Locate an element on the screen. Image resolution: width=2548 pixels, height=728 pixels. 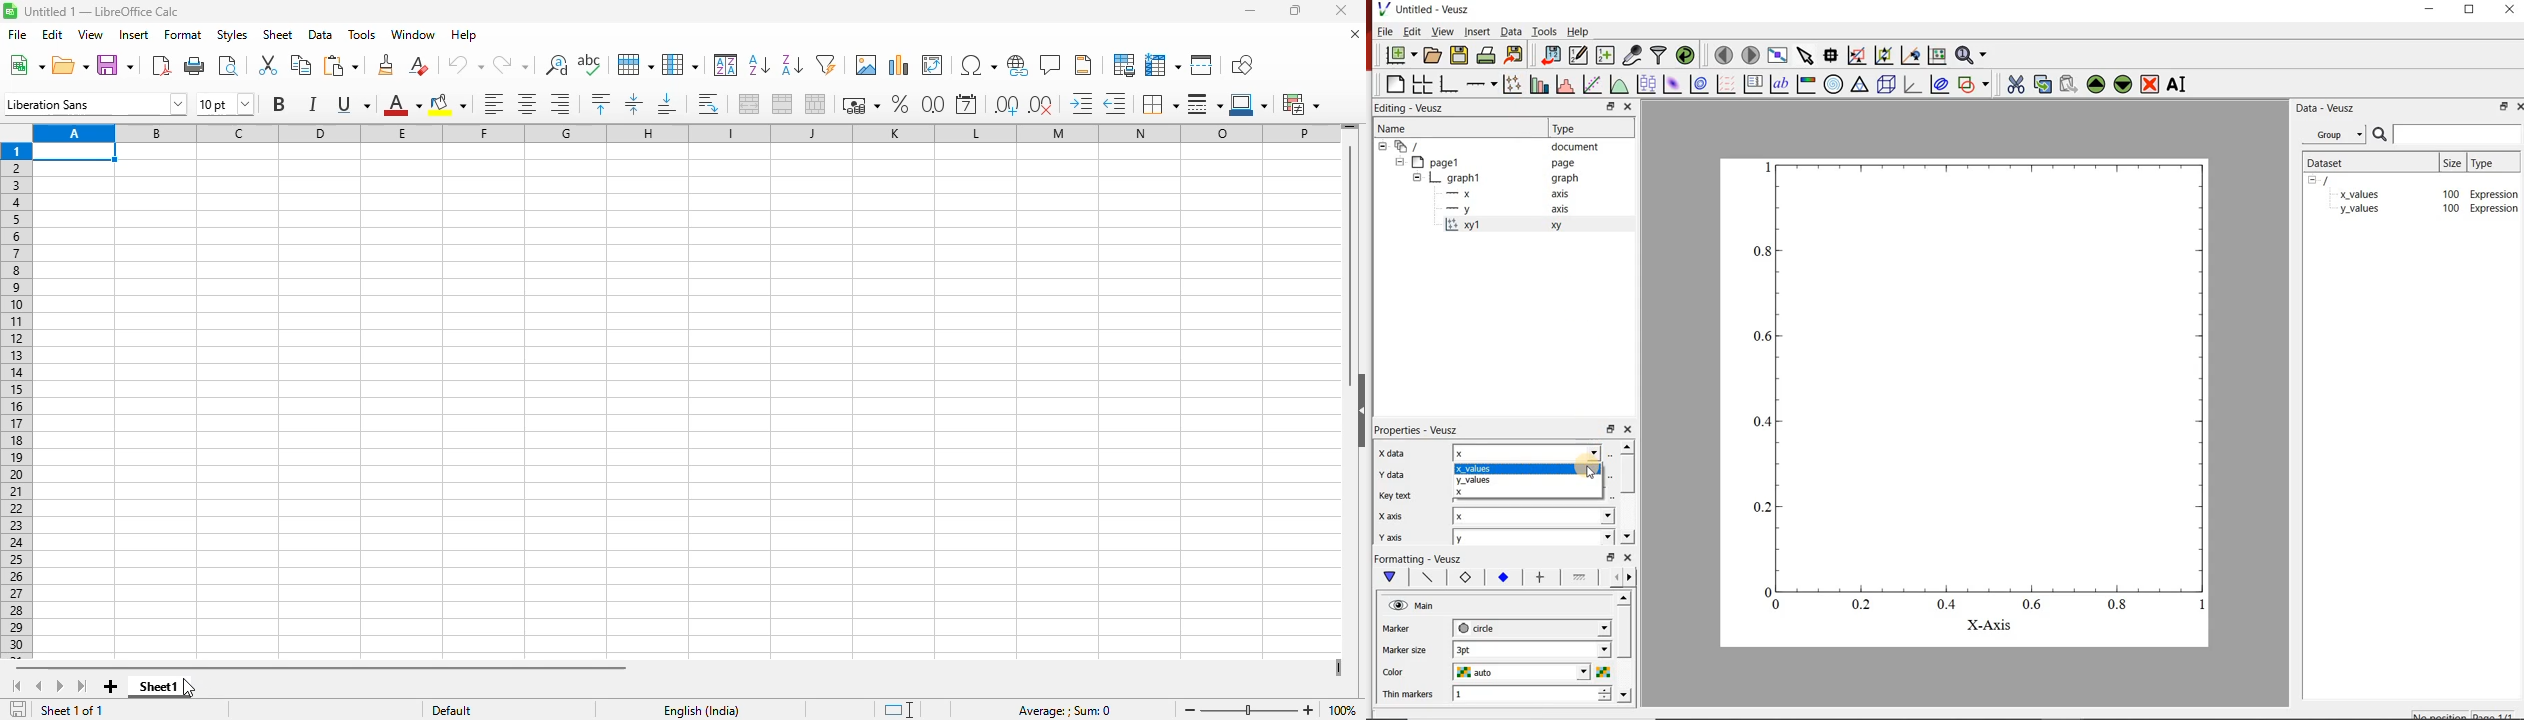
show is located at coordinates (1357, 410).